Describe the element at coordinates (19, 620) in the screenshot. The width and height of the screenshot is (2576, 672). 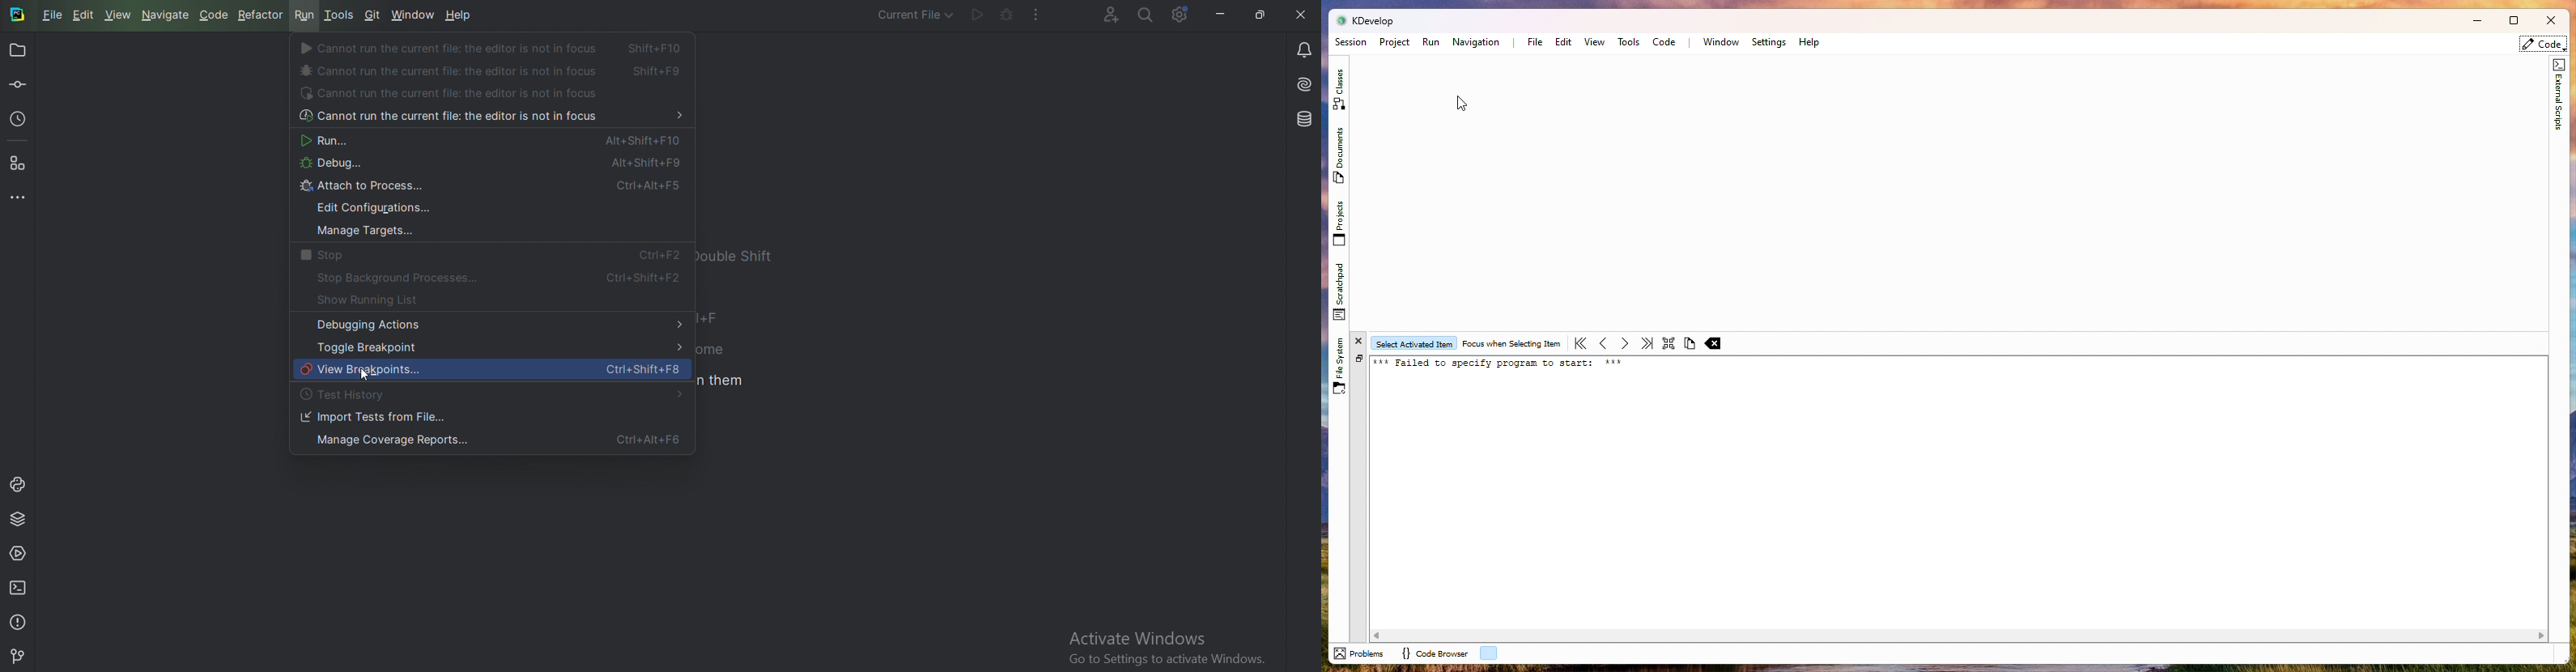
I see `Problems` at that location.